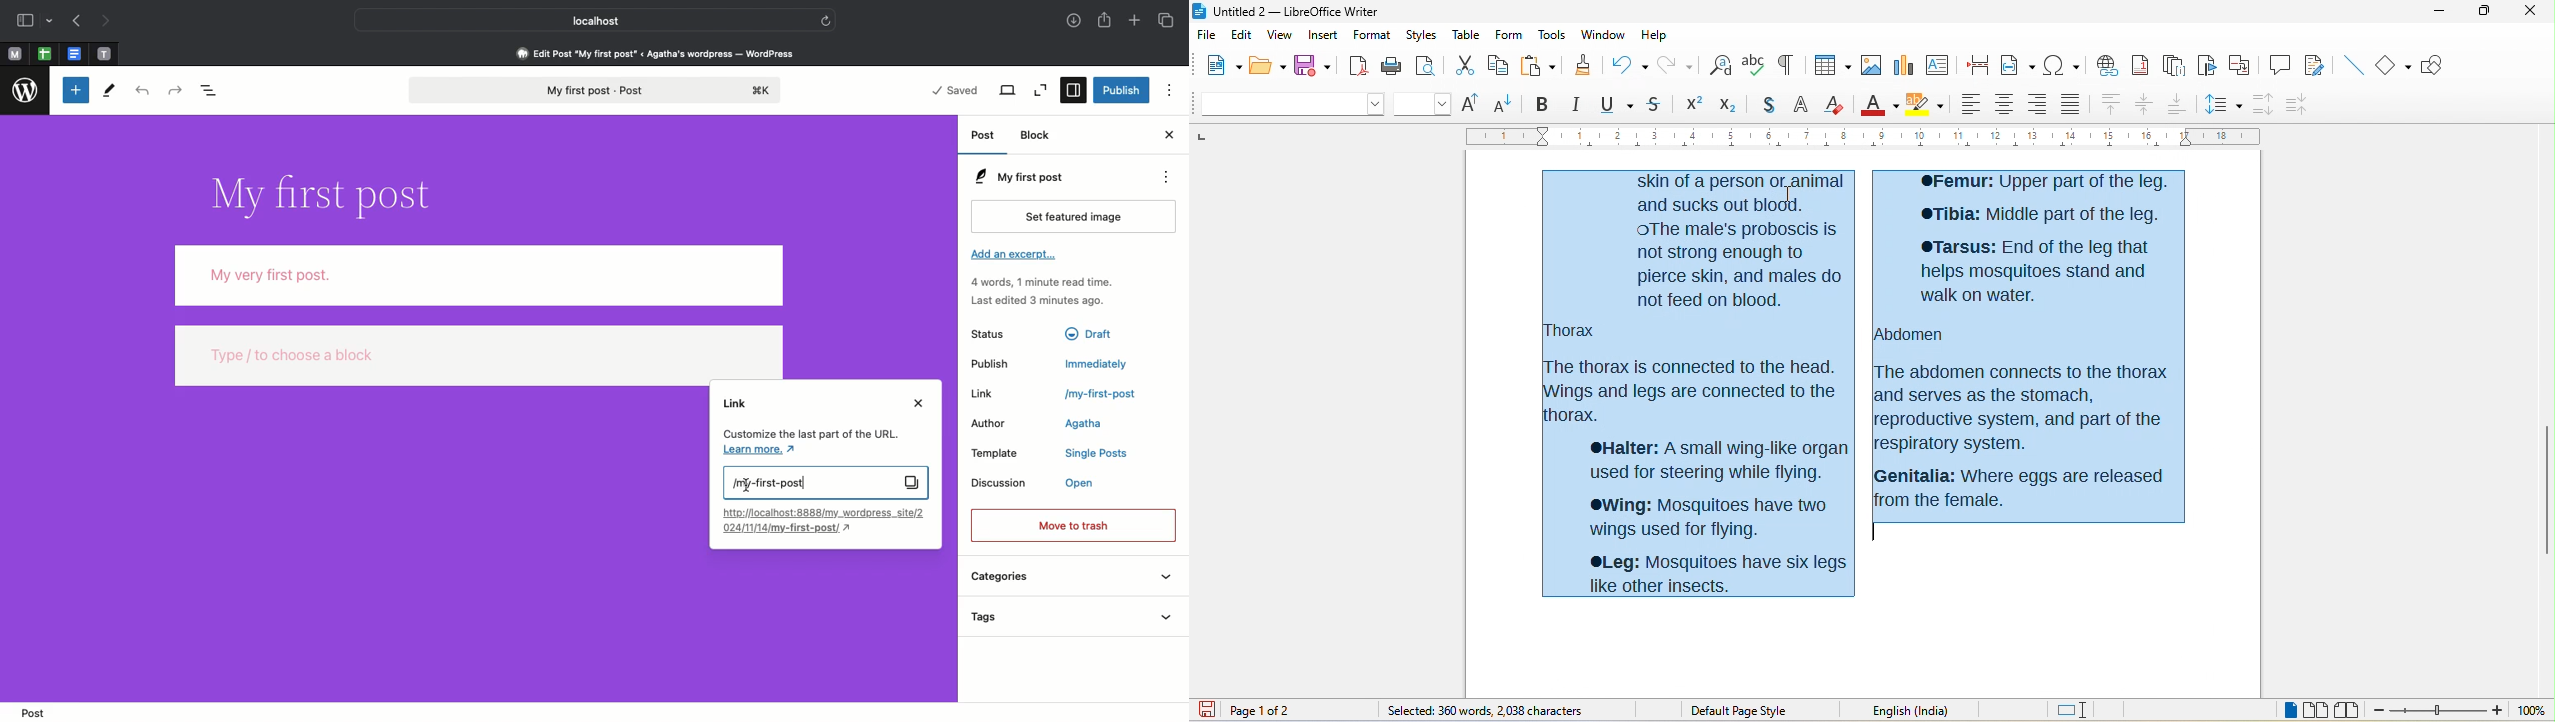 The width and height of the screenshot is (2576, 728). Describe the element at coordinates (1085, 483) in the screenshot. I see `Open` at that location.